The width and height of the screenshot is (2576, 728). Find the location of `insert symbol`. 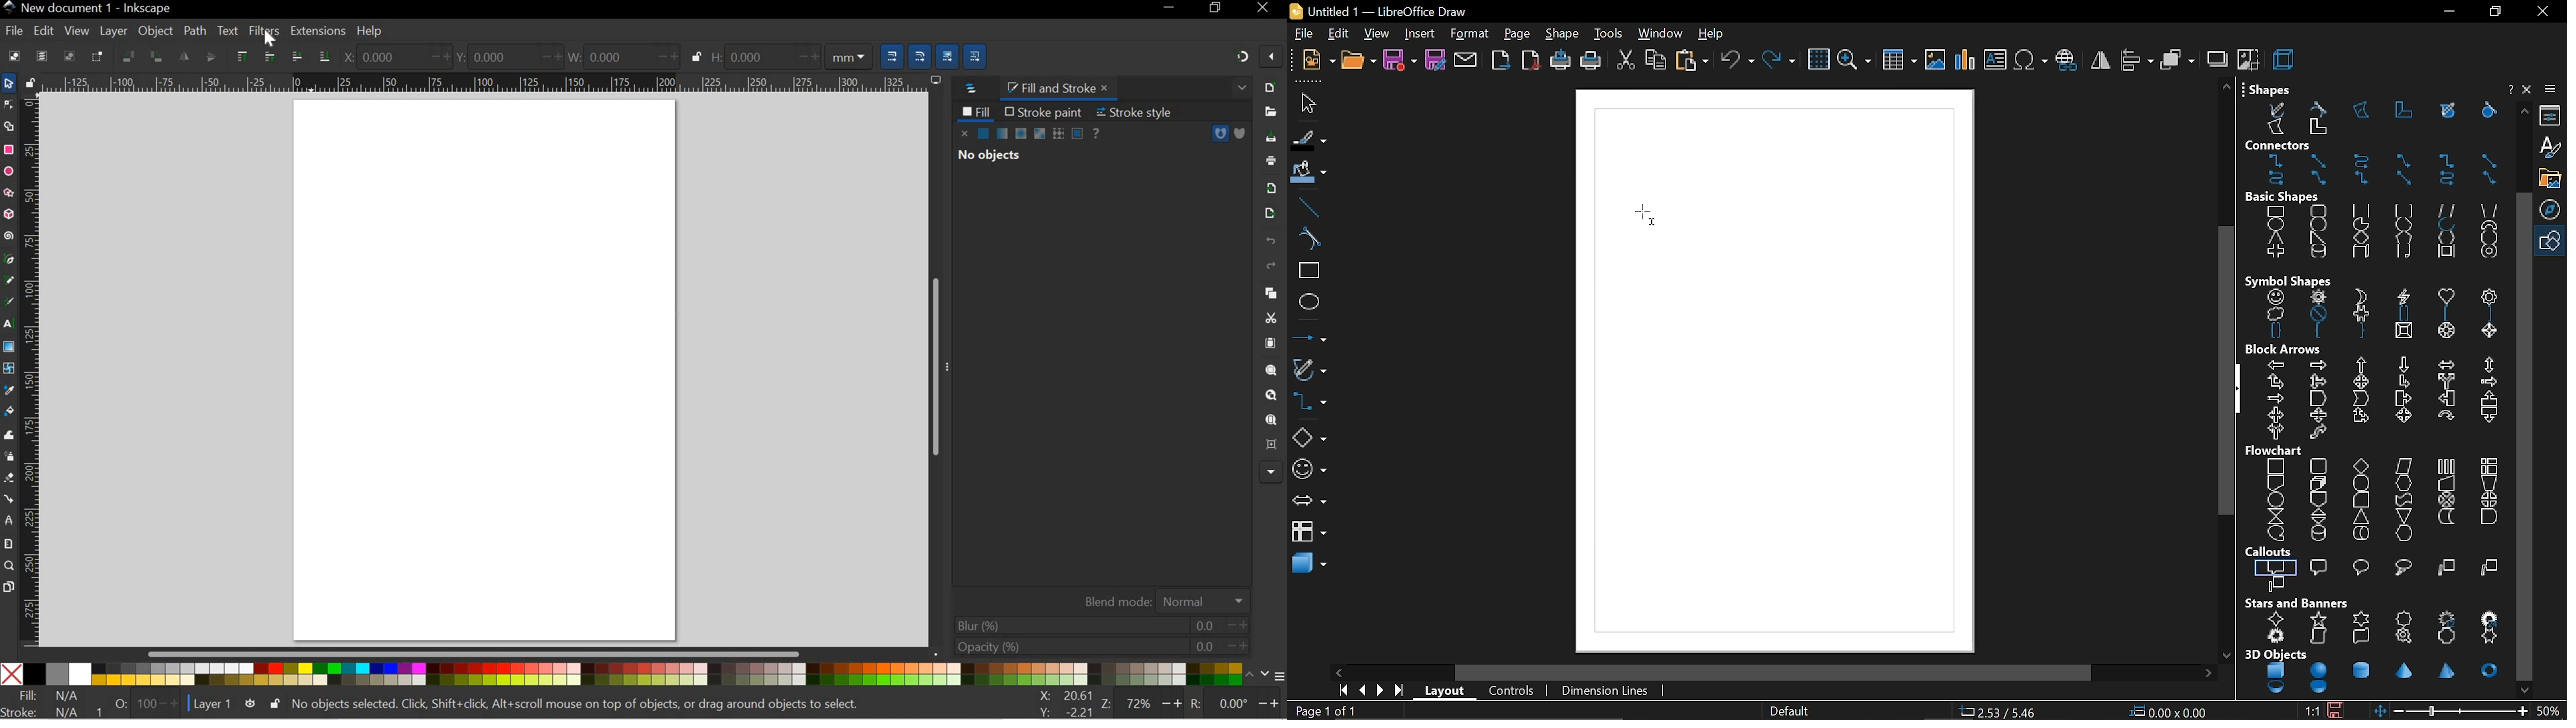

insert symbol is located at coordinates (2031, 61).